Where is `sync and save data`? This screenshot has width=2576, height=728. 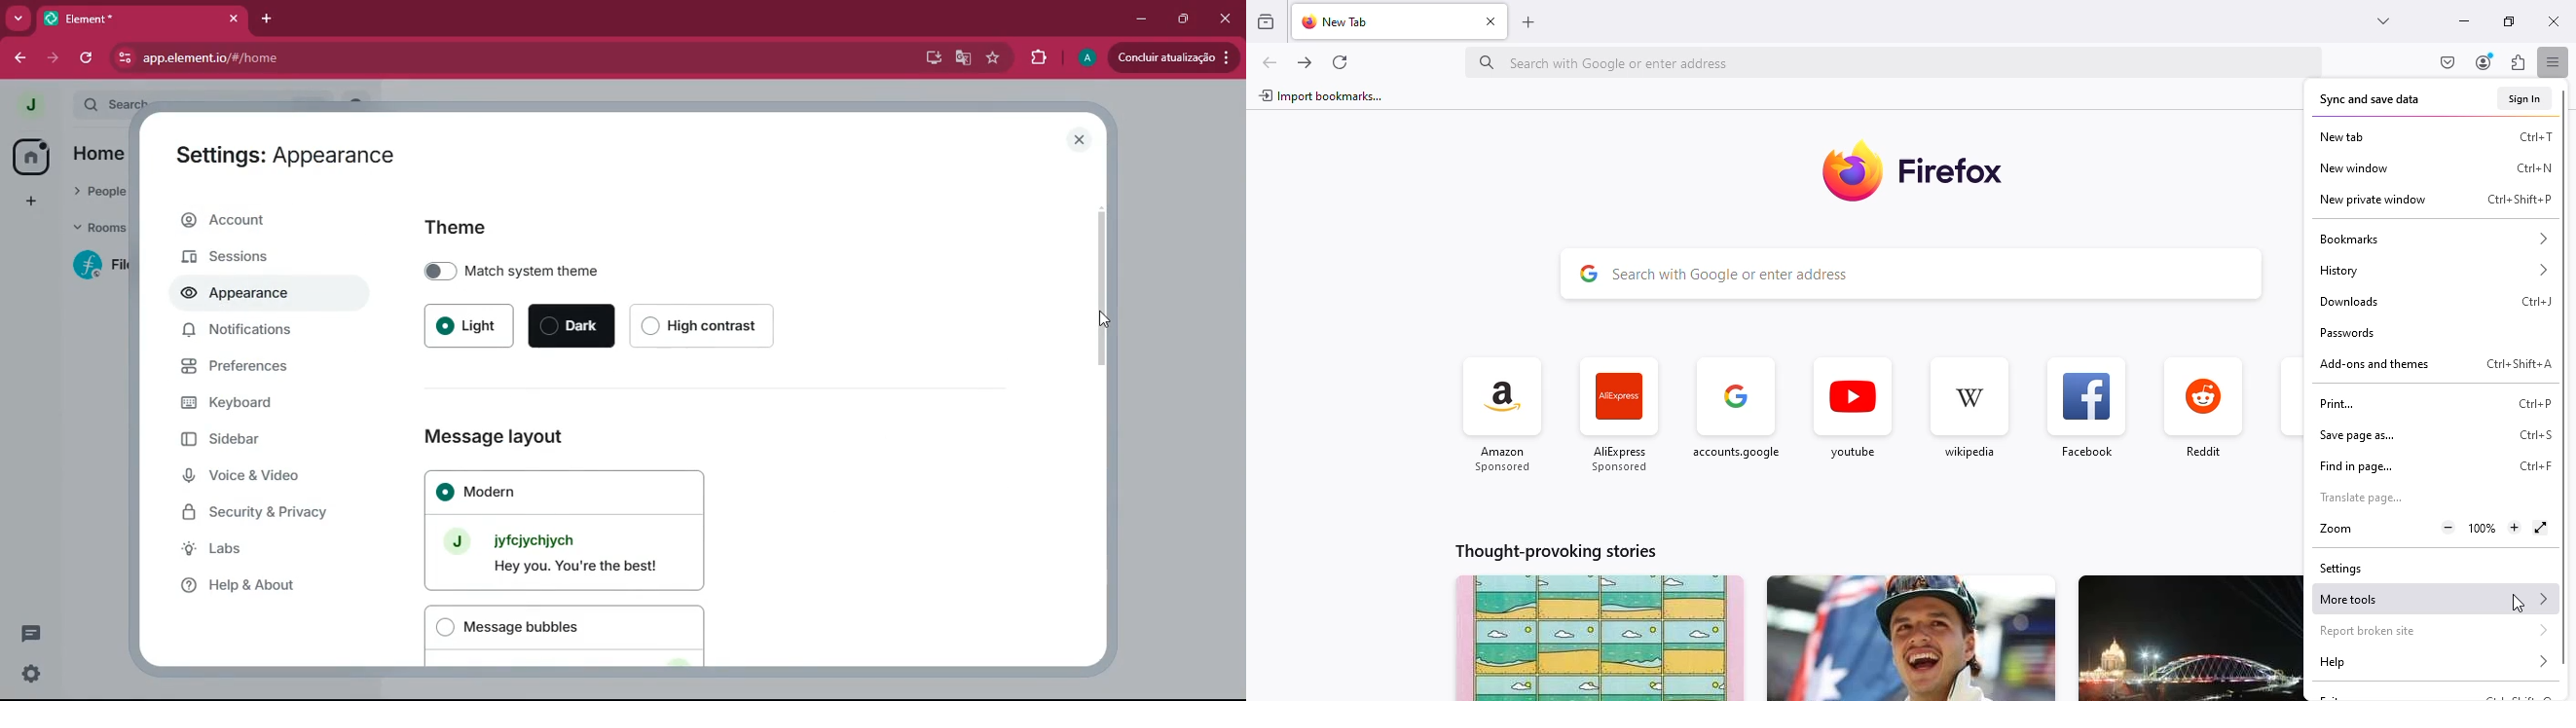 sync and save data is located at coordinates (2370, 99).